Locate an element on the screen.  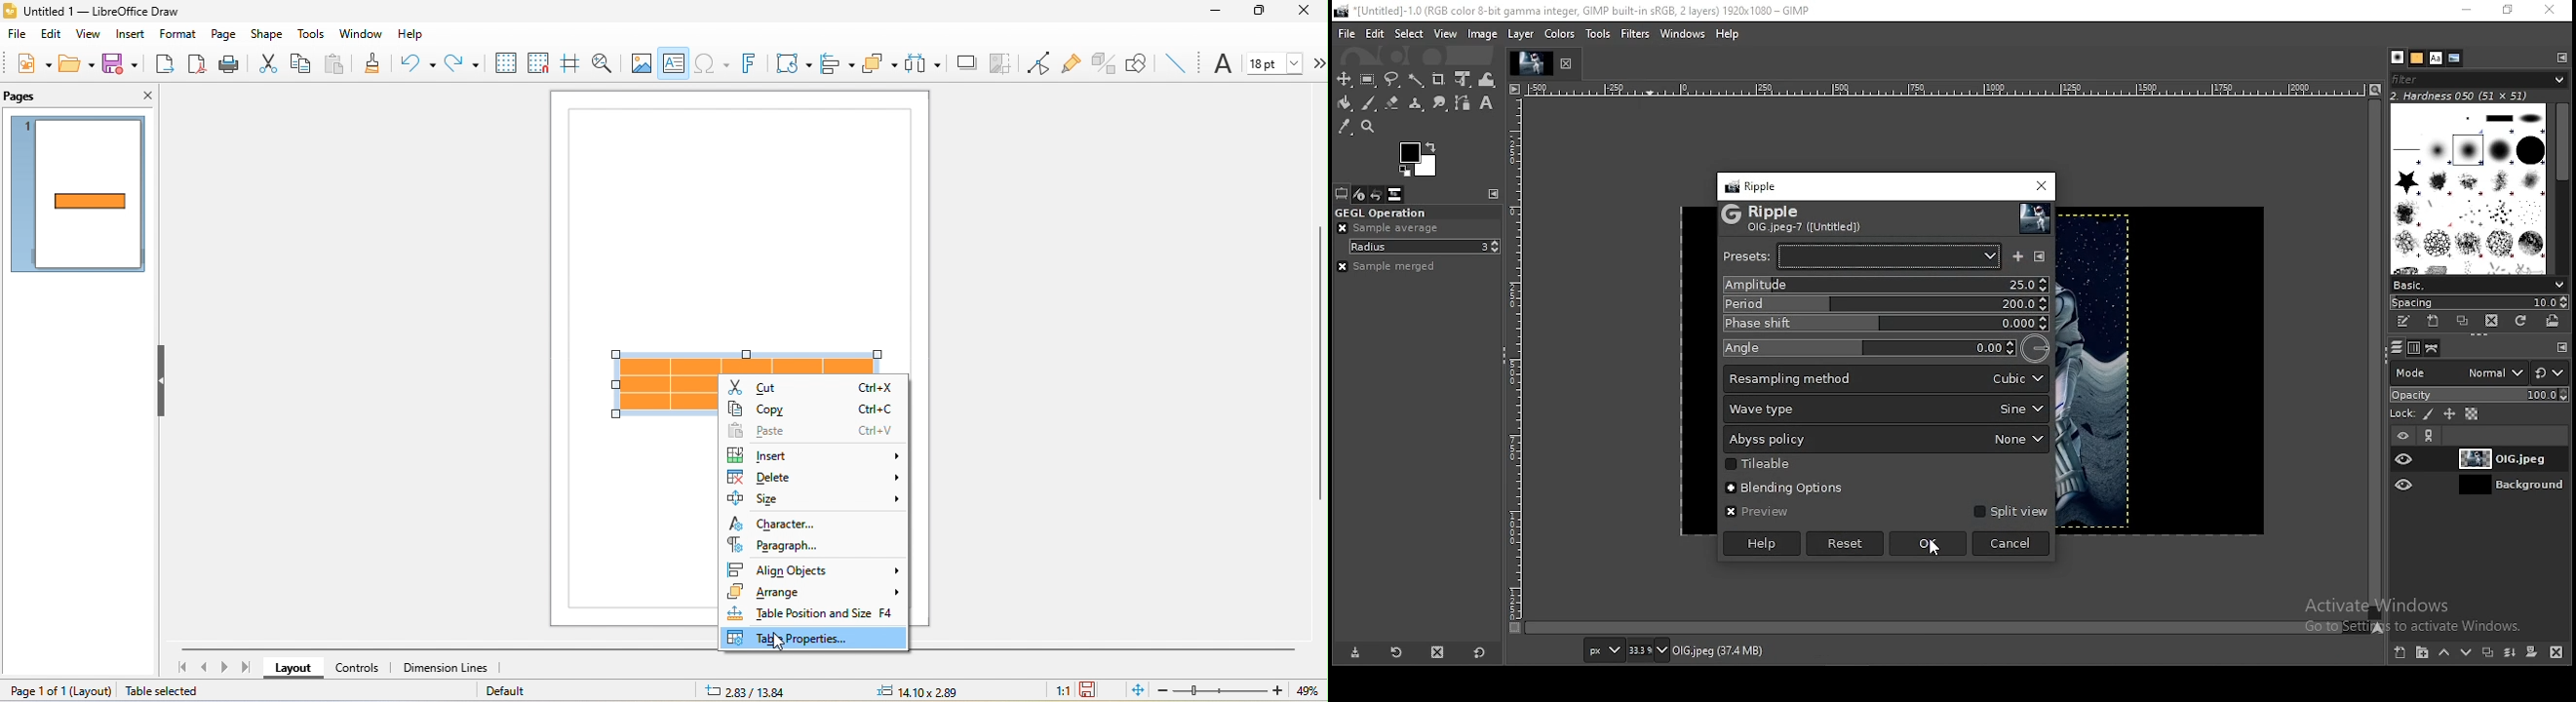
layer visibility is located at coordinates (2402, 436).